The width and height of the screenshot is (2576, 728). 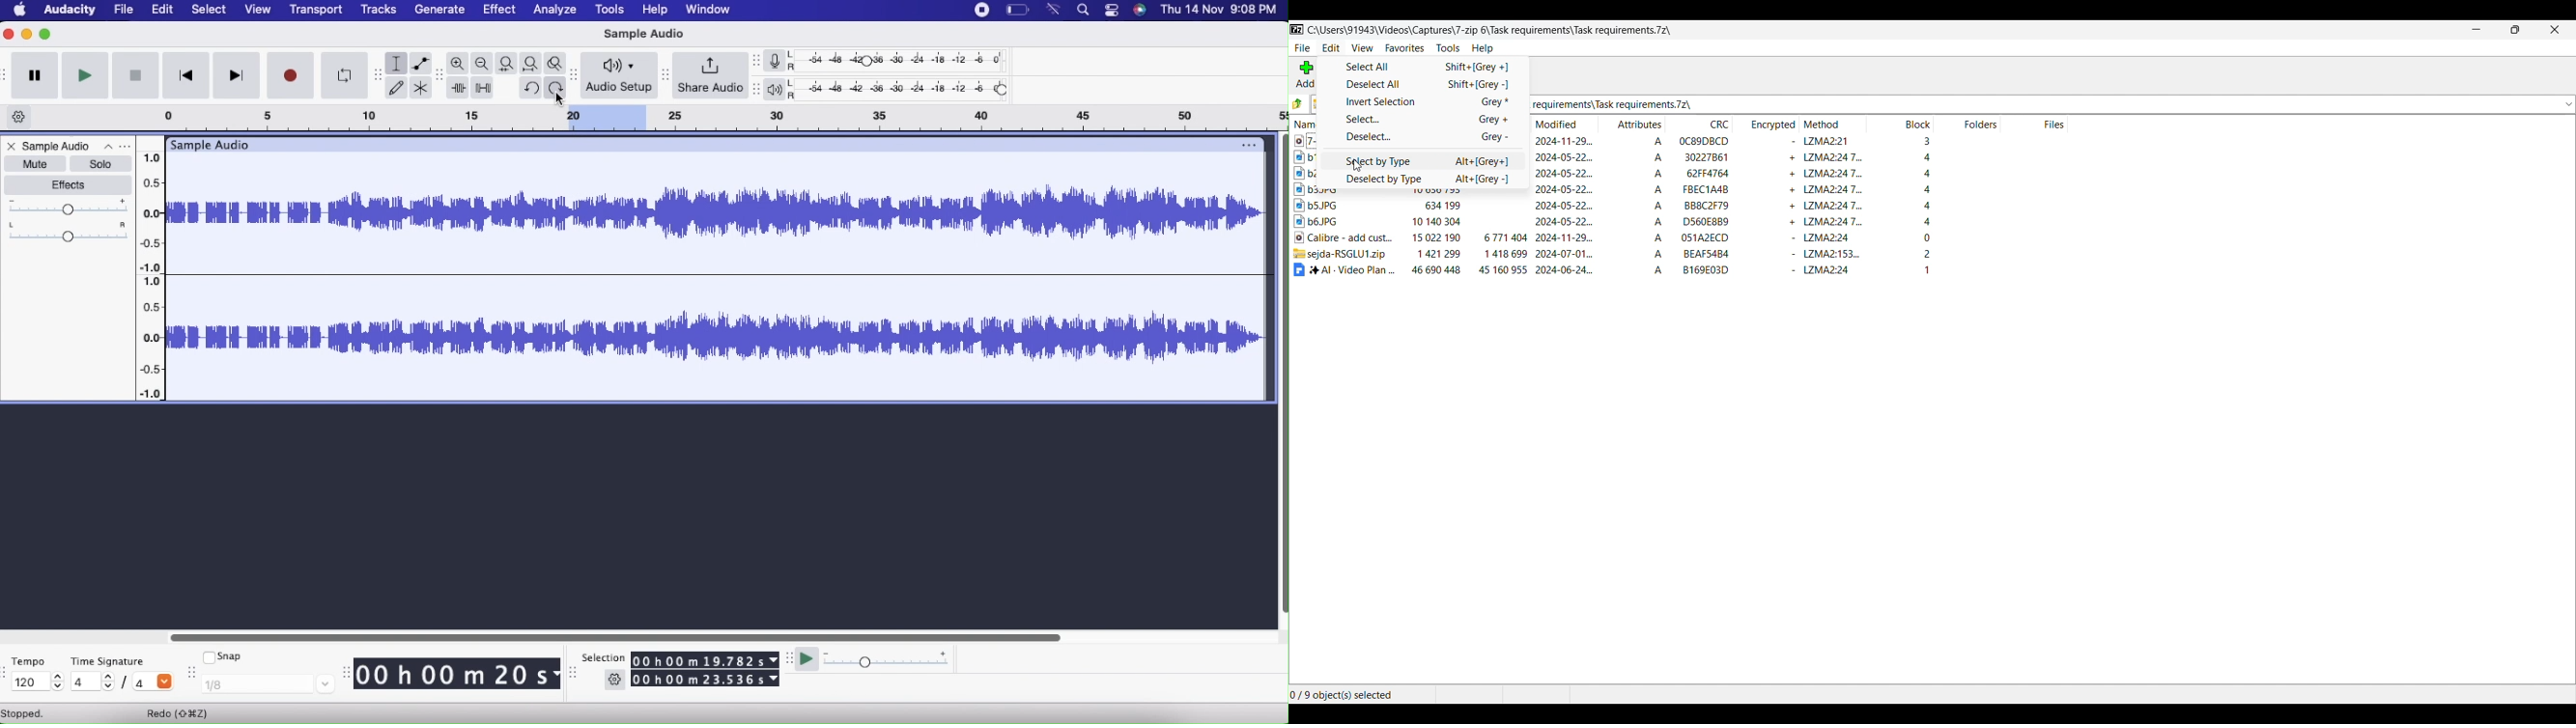 What do you see at coordinates (600, 657) in the screenshot?
I see `Selection` at bounding box center [600, 657].